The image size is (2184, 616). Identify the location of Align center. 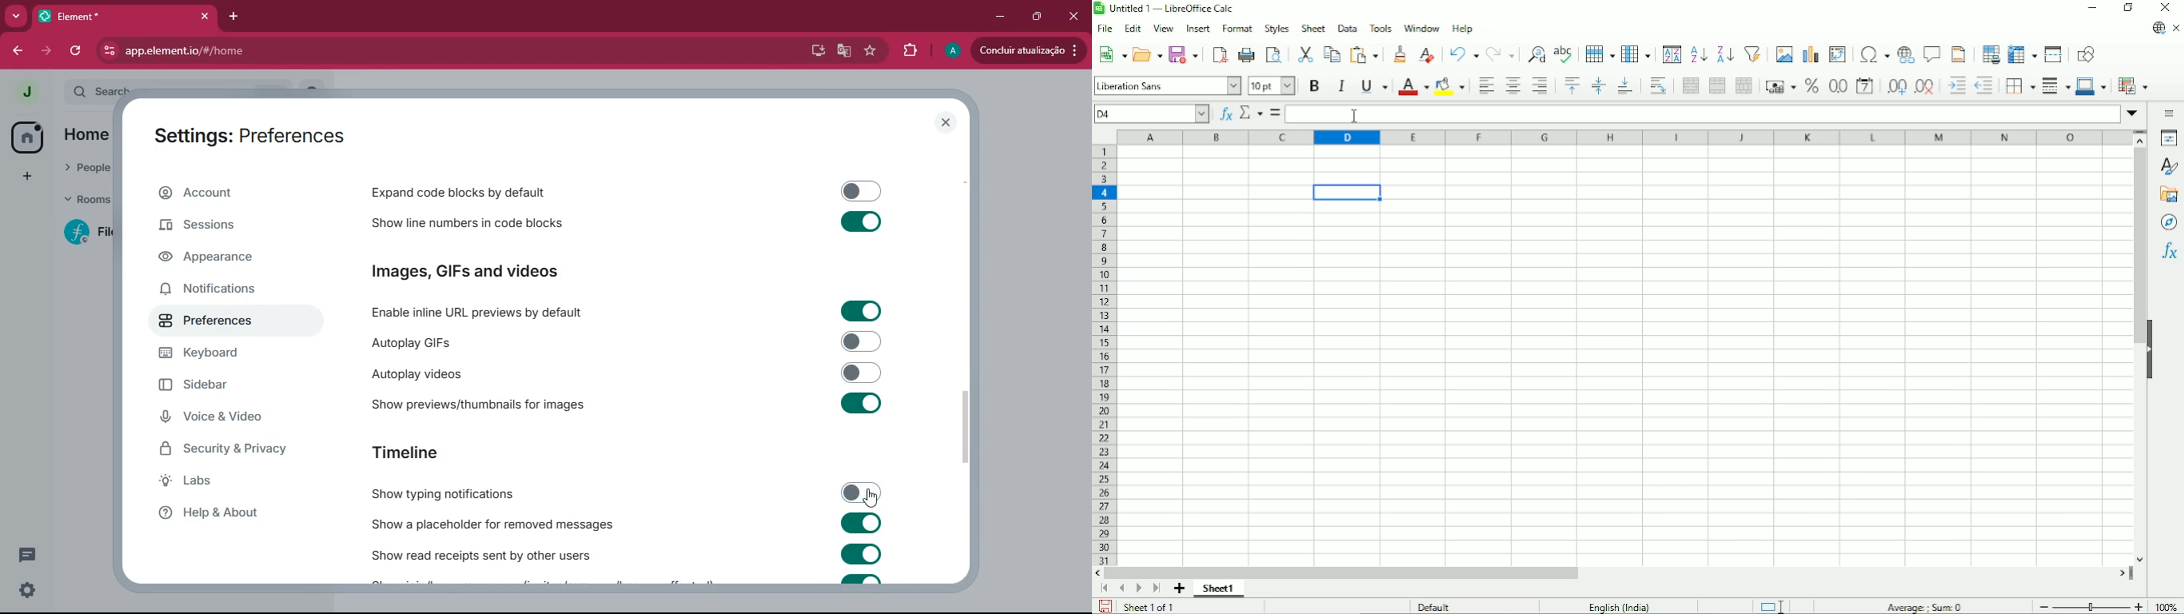
(1513, 85).